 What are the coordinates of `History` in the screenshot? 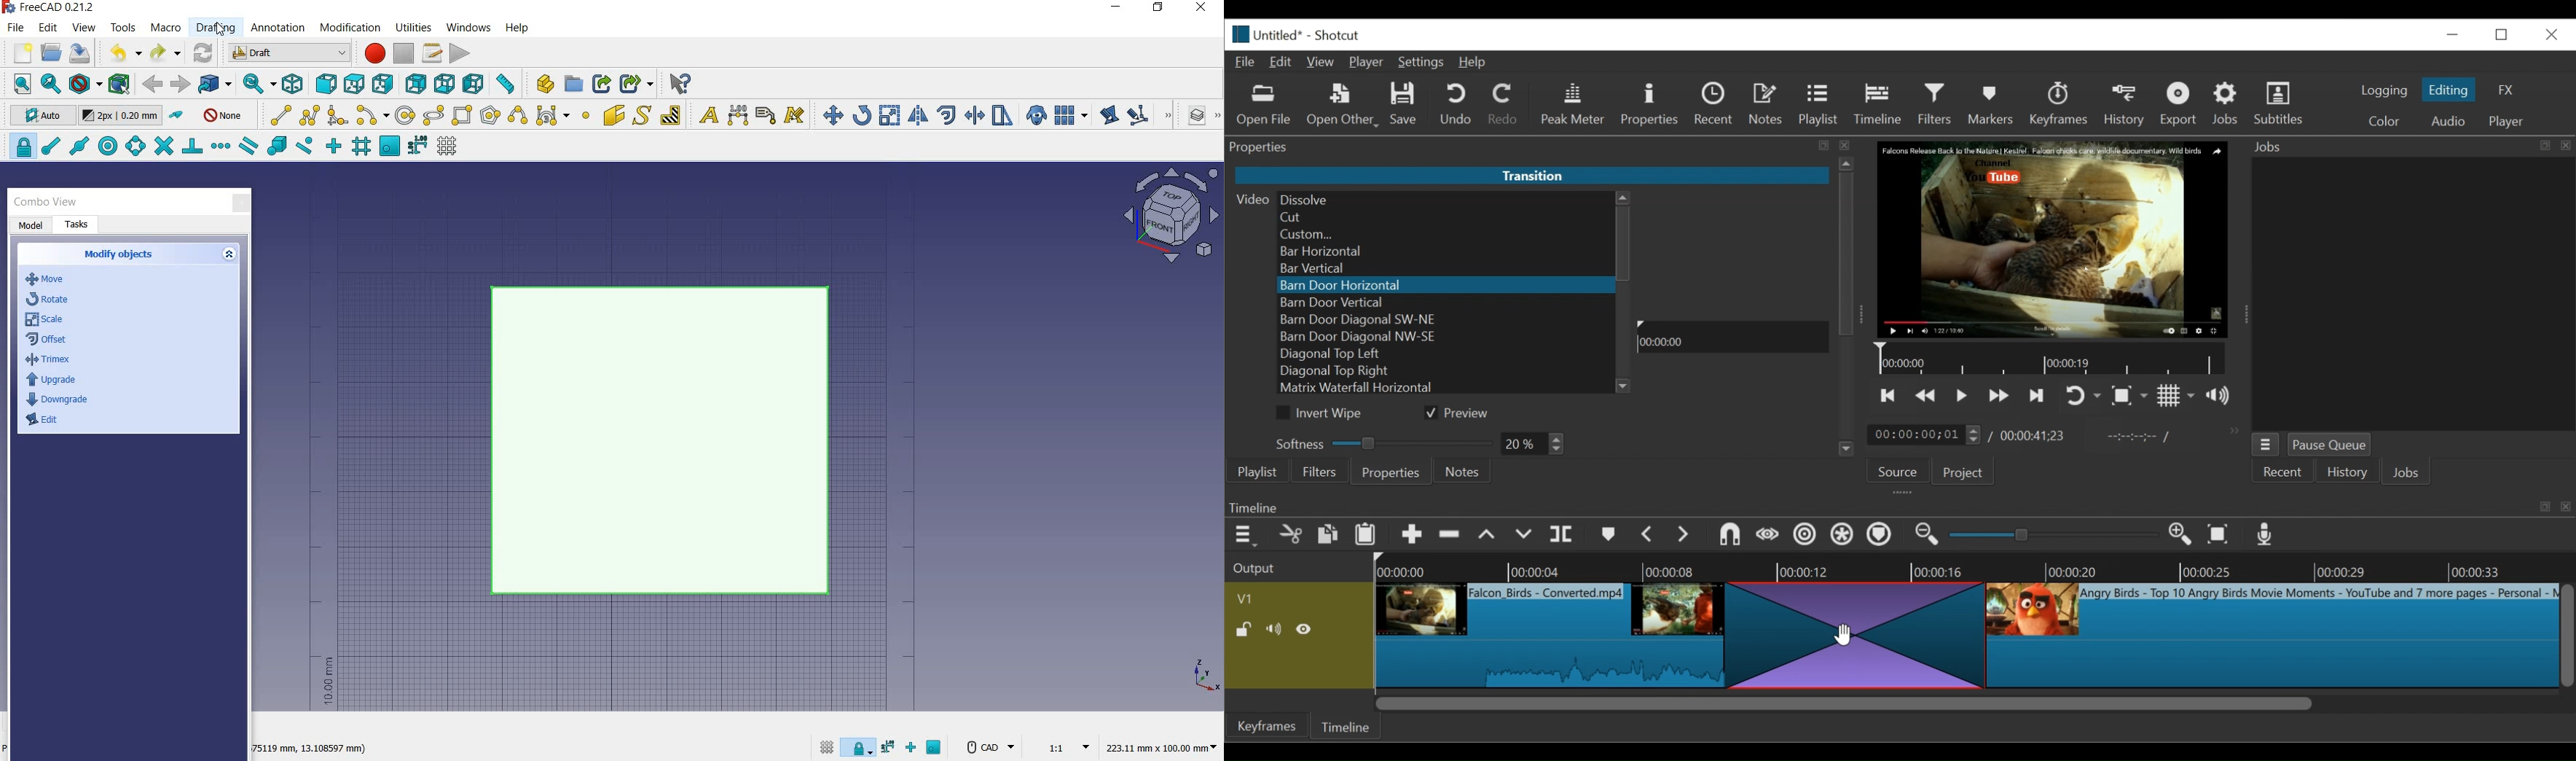 It's located at (2127, 106).